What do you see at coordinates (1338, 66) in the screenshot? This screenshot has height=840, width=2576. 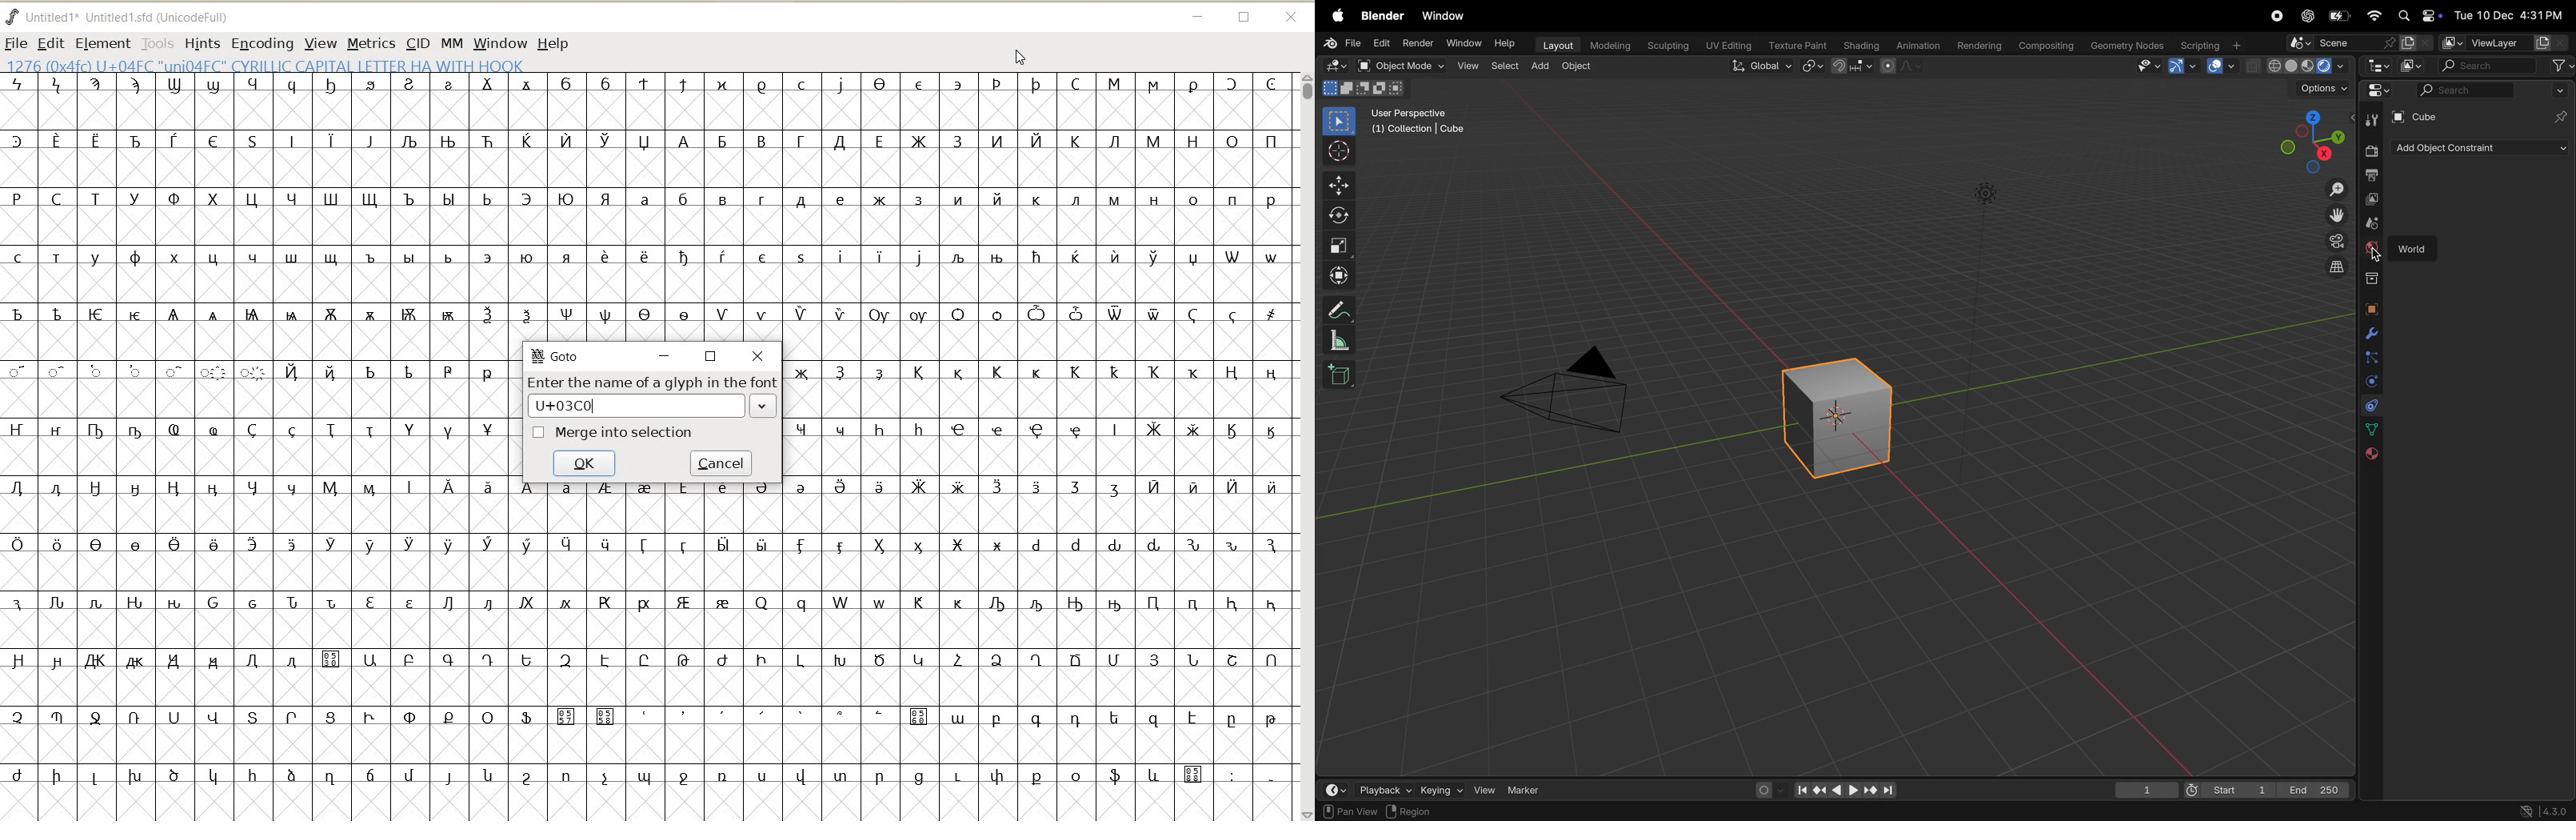 I see `editor type` at bounding box center [1338, 66].